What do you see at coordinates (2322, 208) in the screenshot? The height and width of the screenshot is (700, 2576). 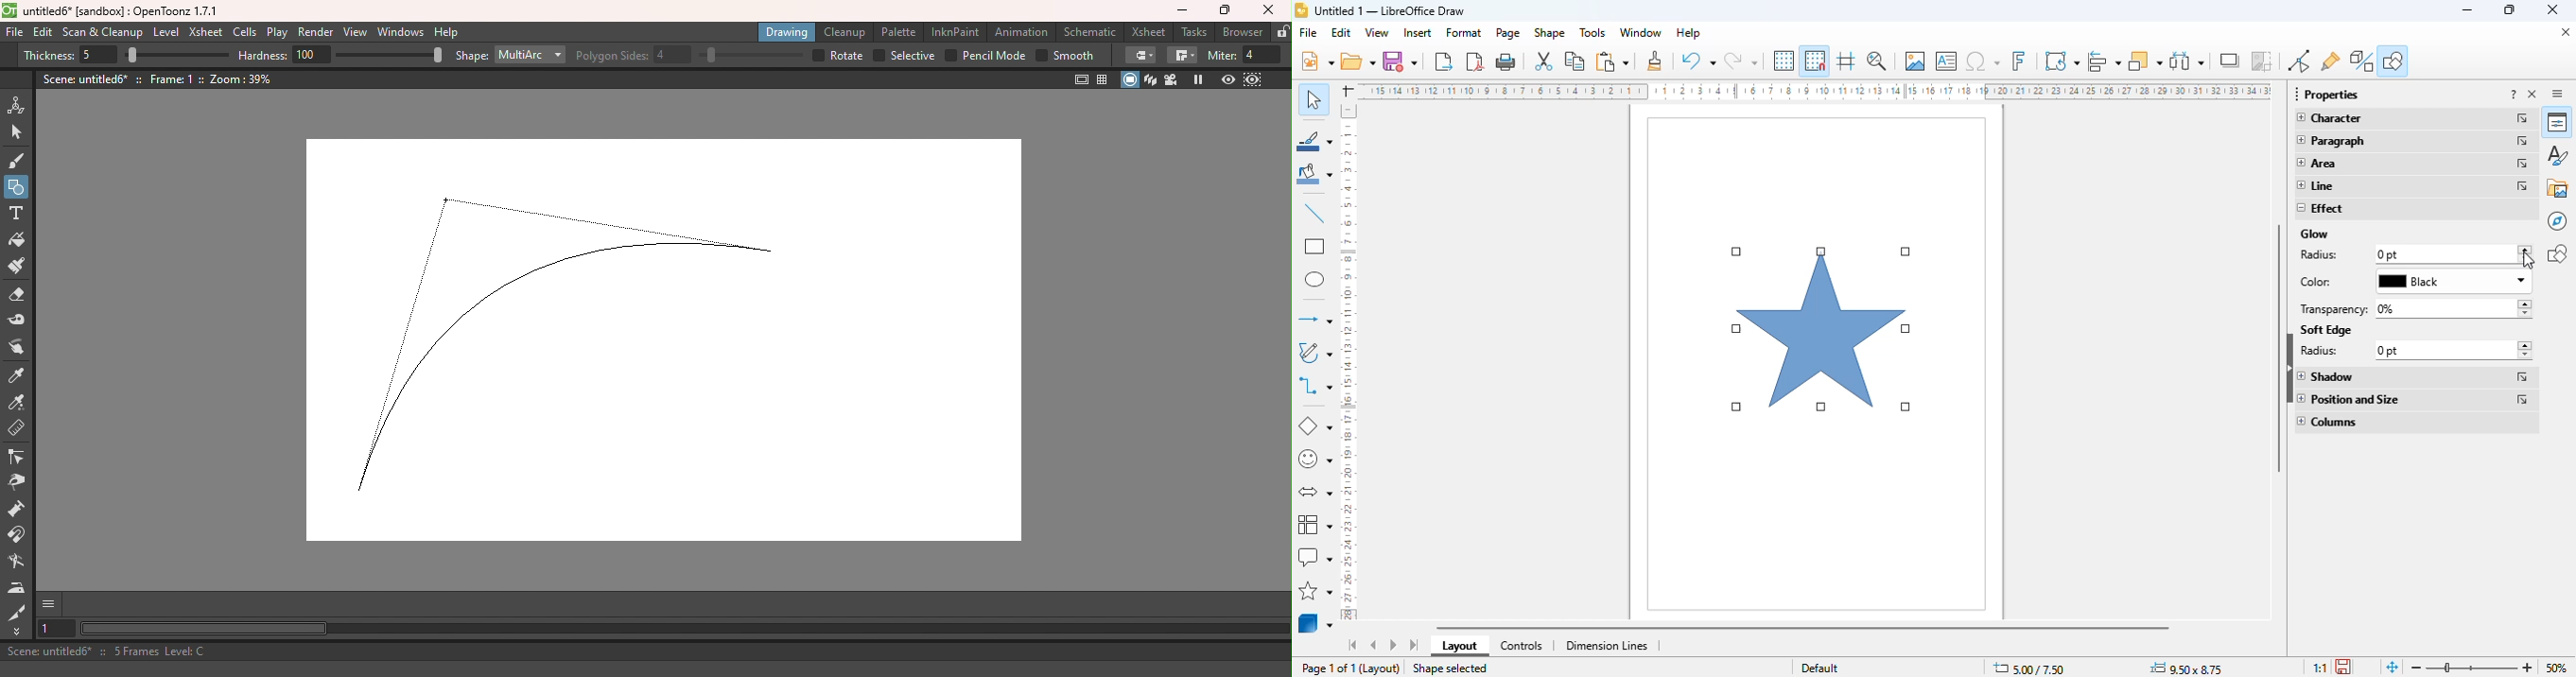 I see `effect` at bounding box center [2322, 208].